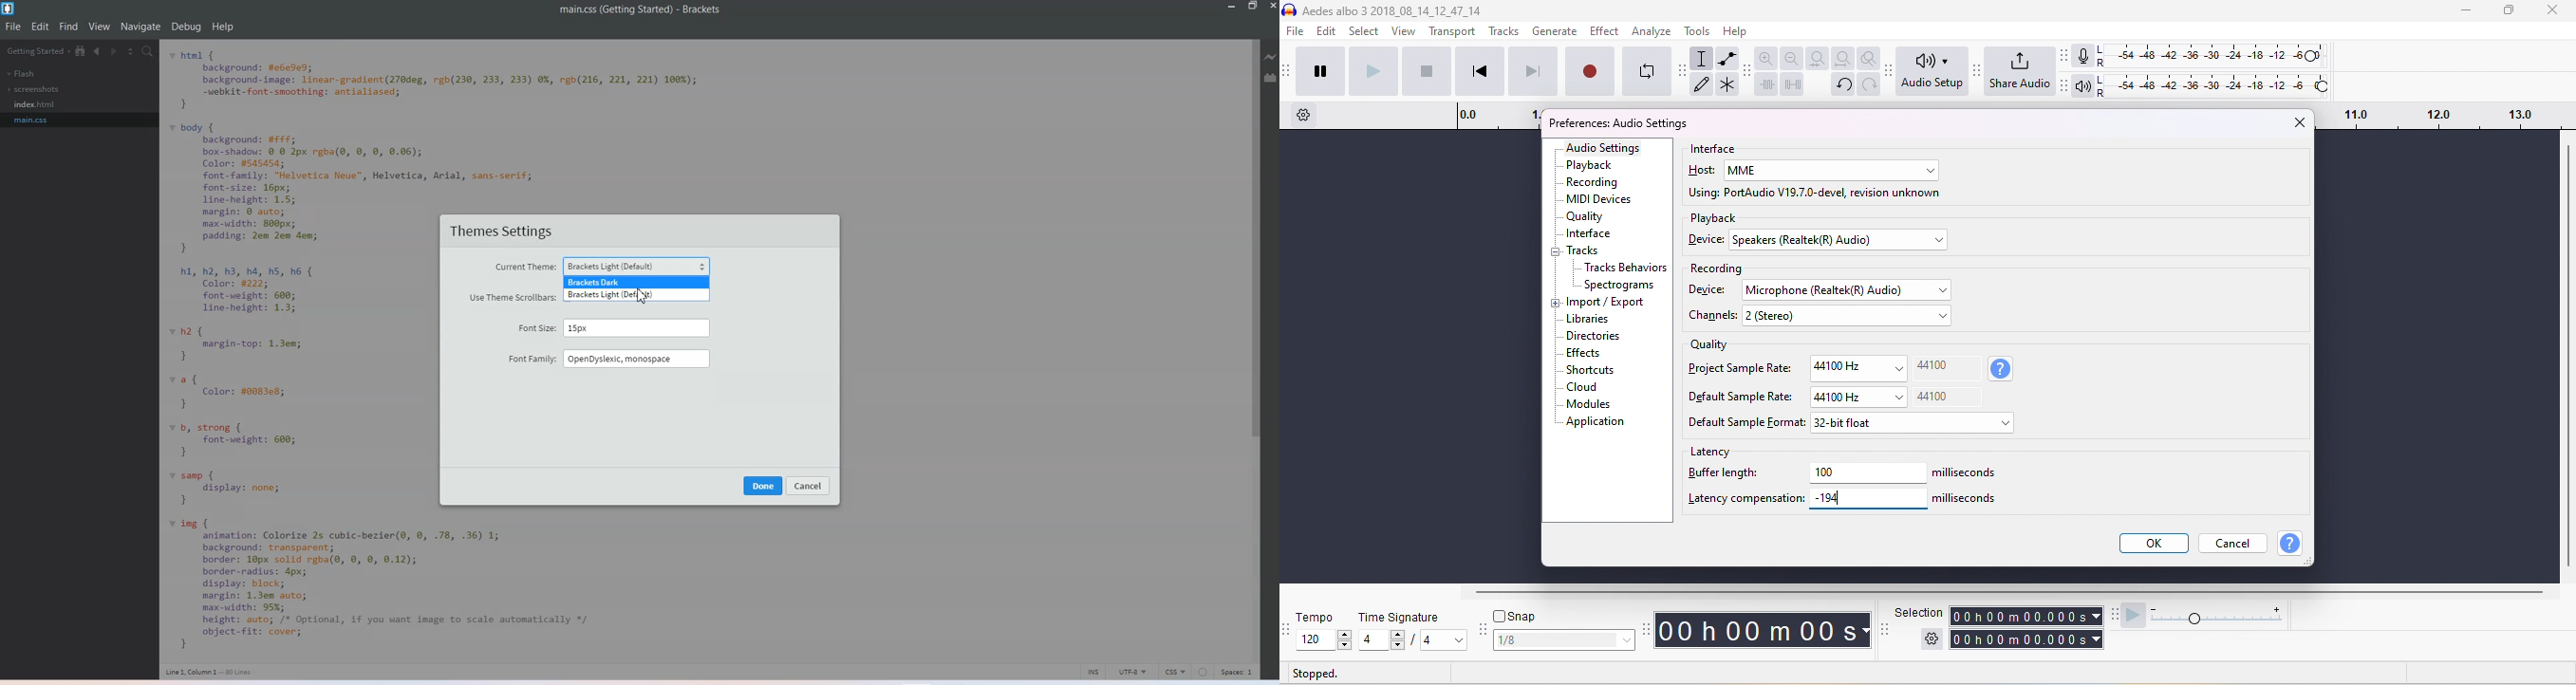 The height and width of the screenshot is (700, 2576). Describe the element at coordinates (1604, 30) in the screenshot. I see `effect` at that location.